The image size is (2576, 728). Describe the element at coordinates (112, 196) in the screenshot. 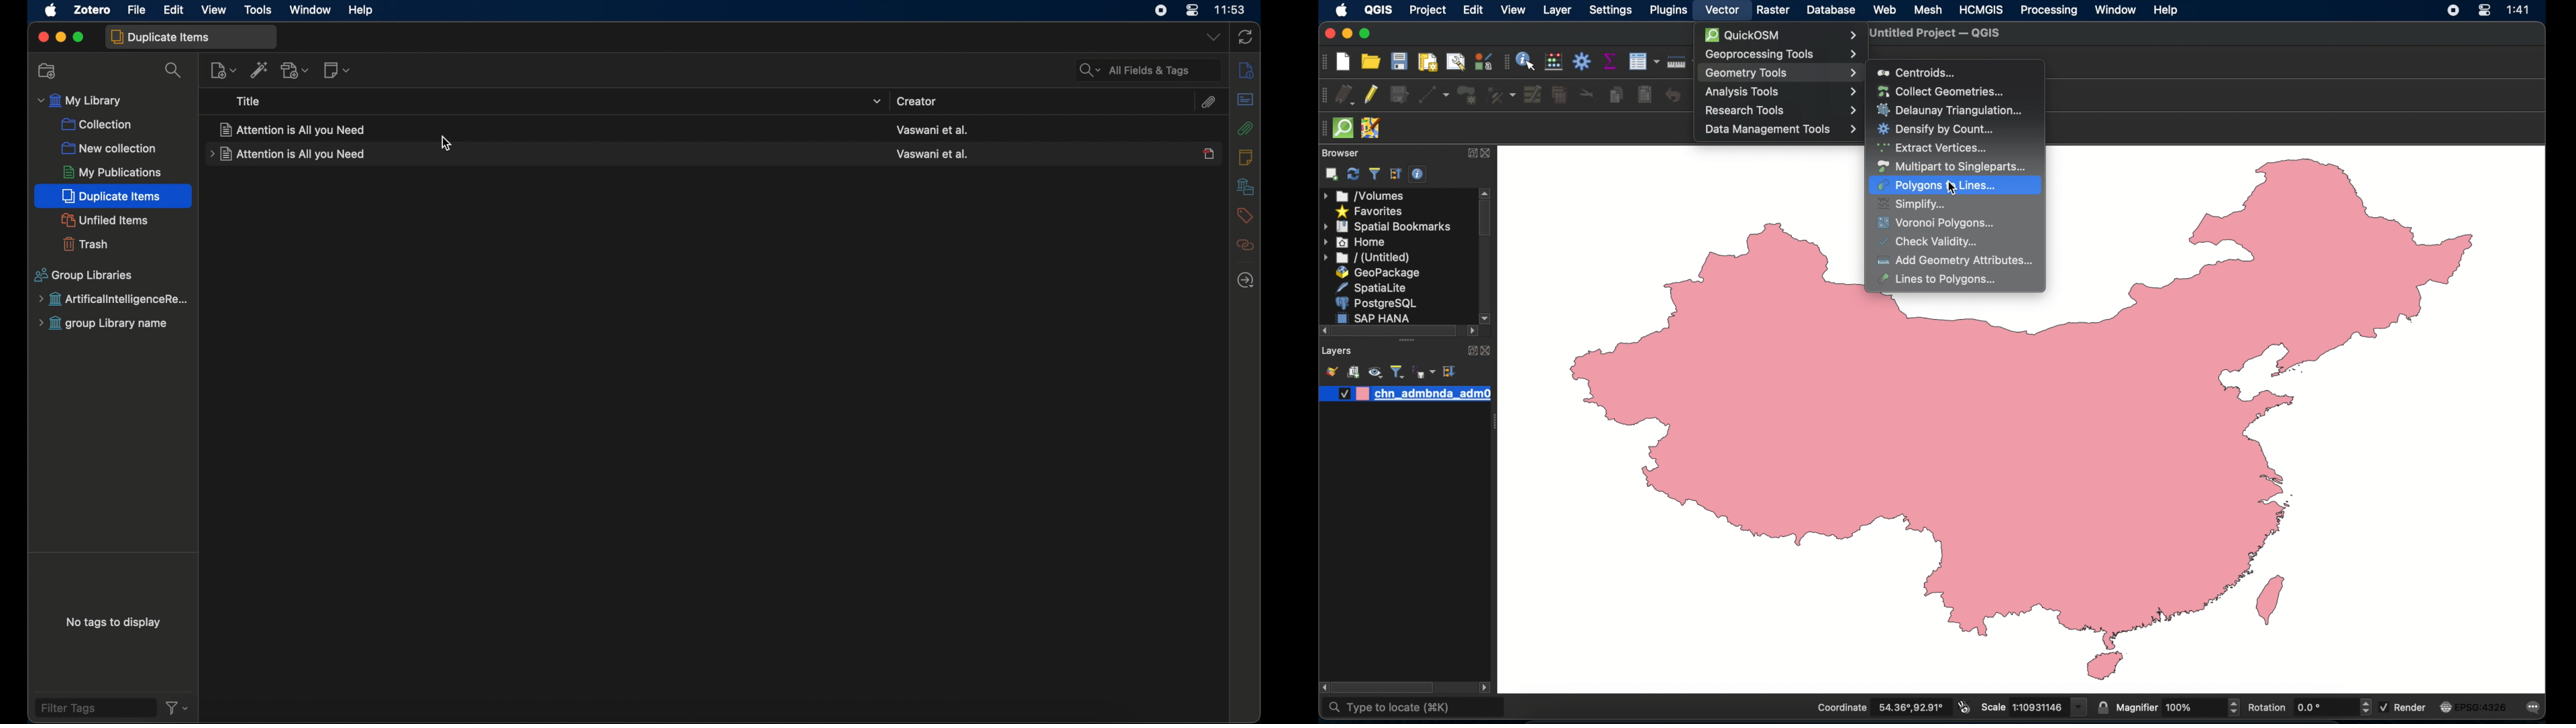

I see `duplicate items` at that location.